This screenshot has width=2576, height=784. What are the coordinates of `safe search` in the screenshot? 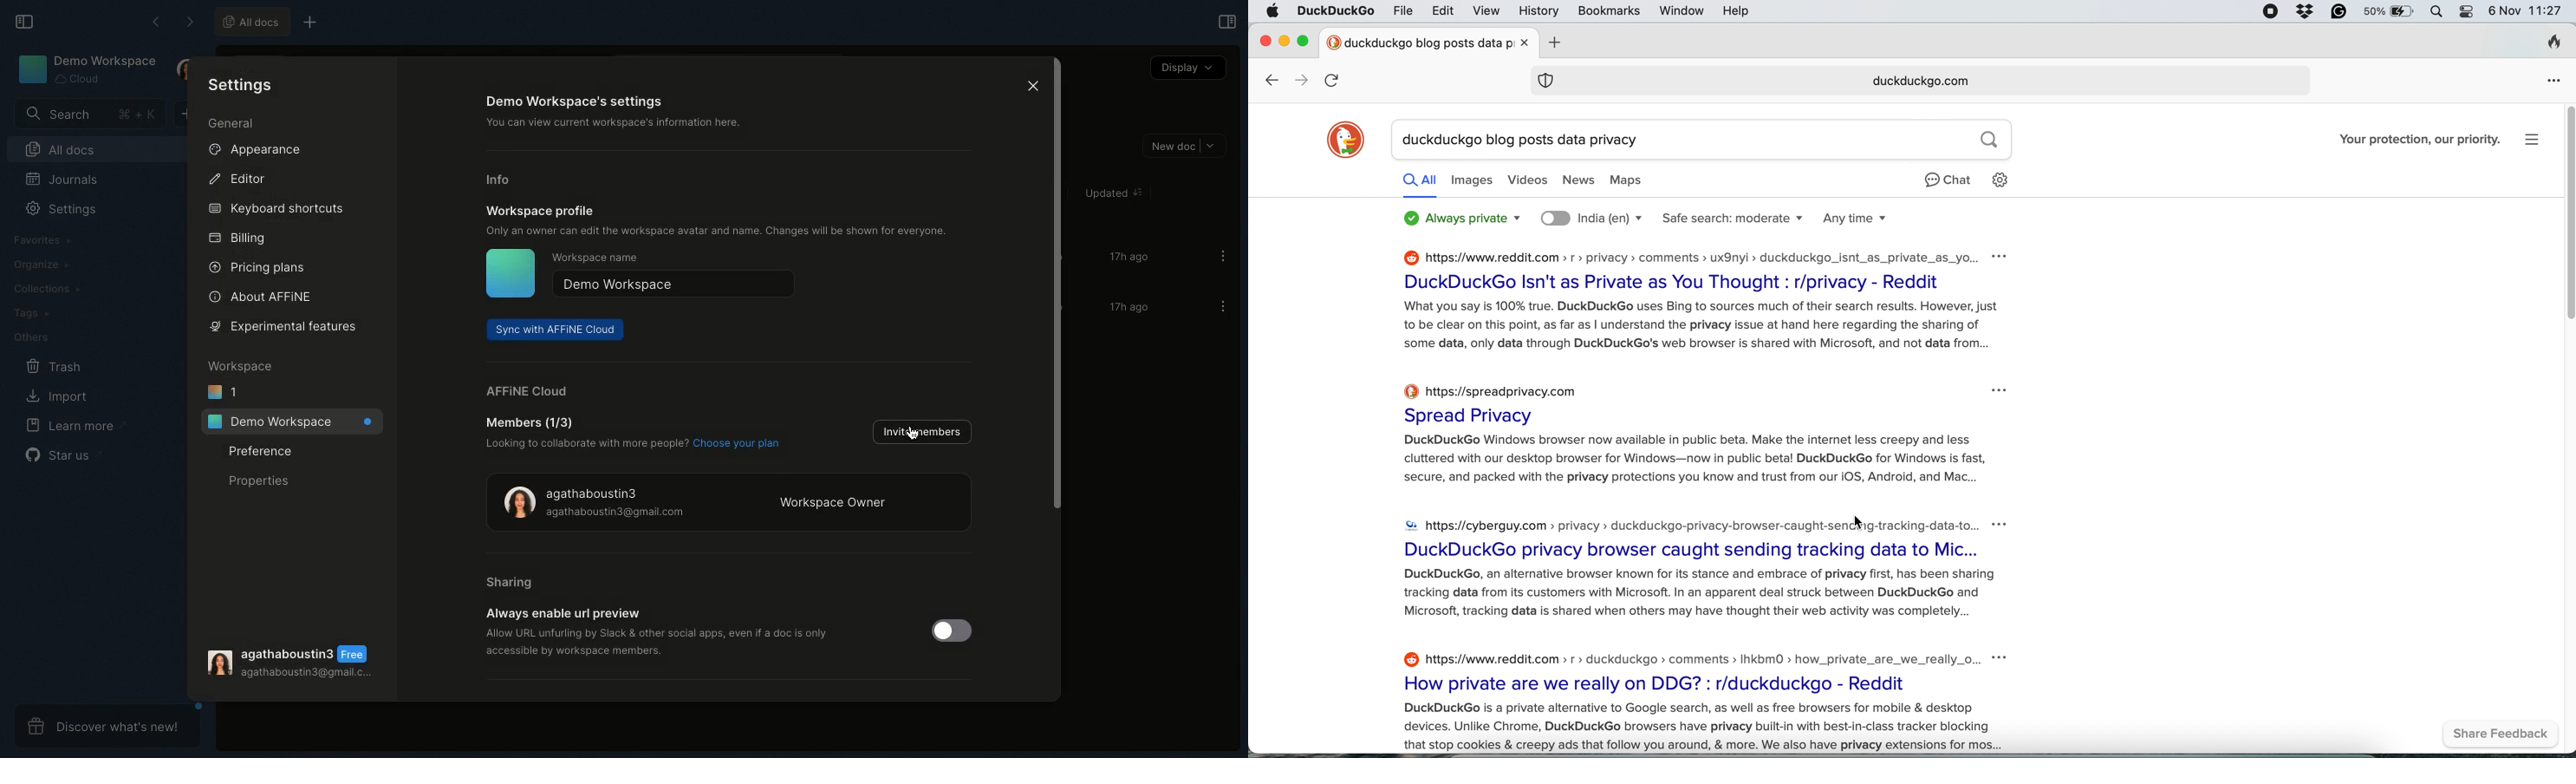 It's located at (1733, 218).